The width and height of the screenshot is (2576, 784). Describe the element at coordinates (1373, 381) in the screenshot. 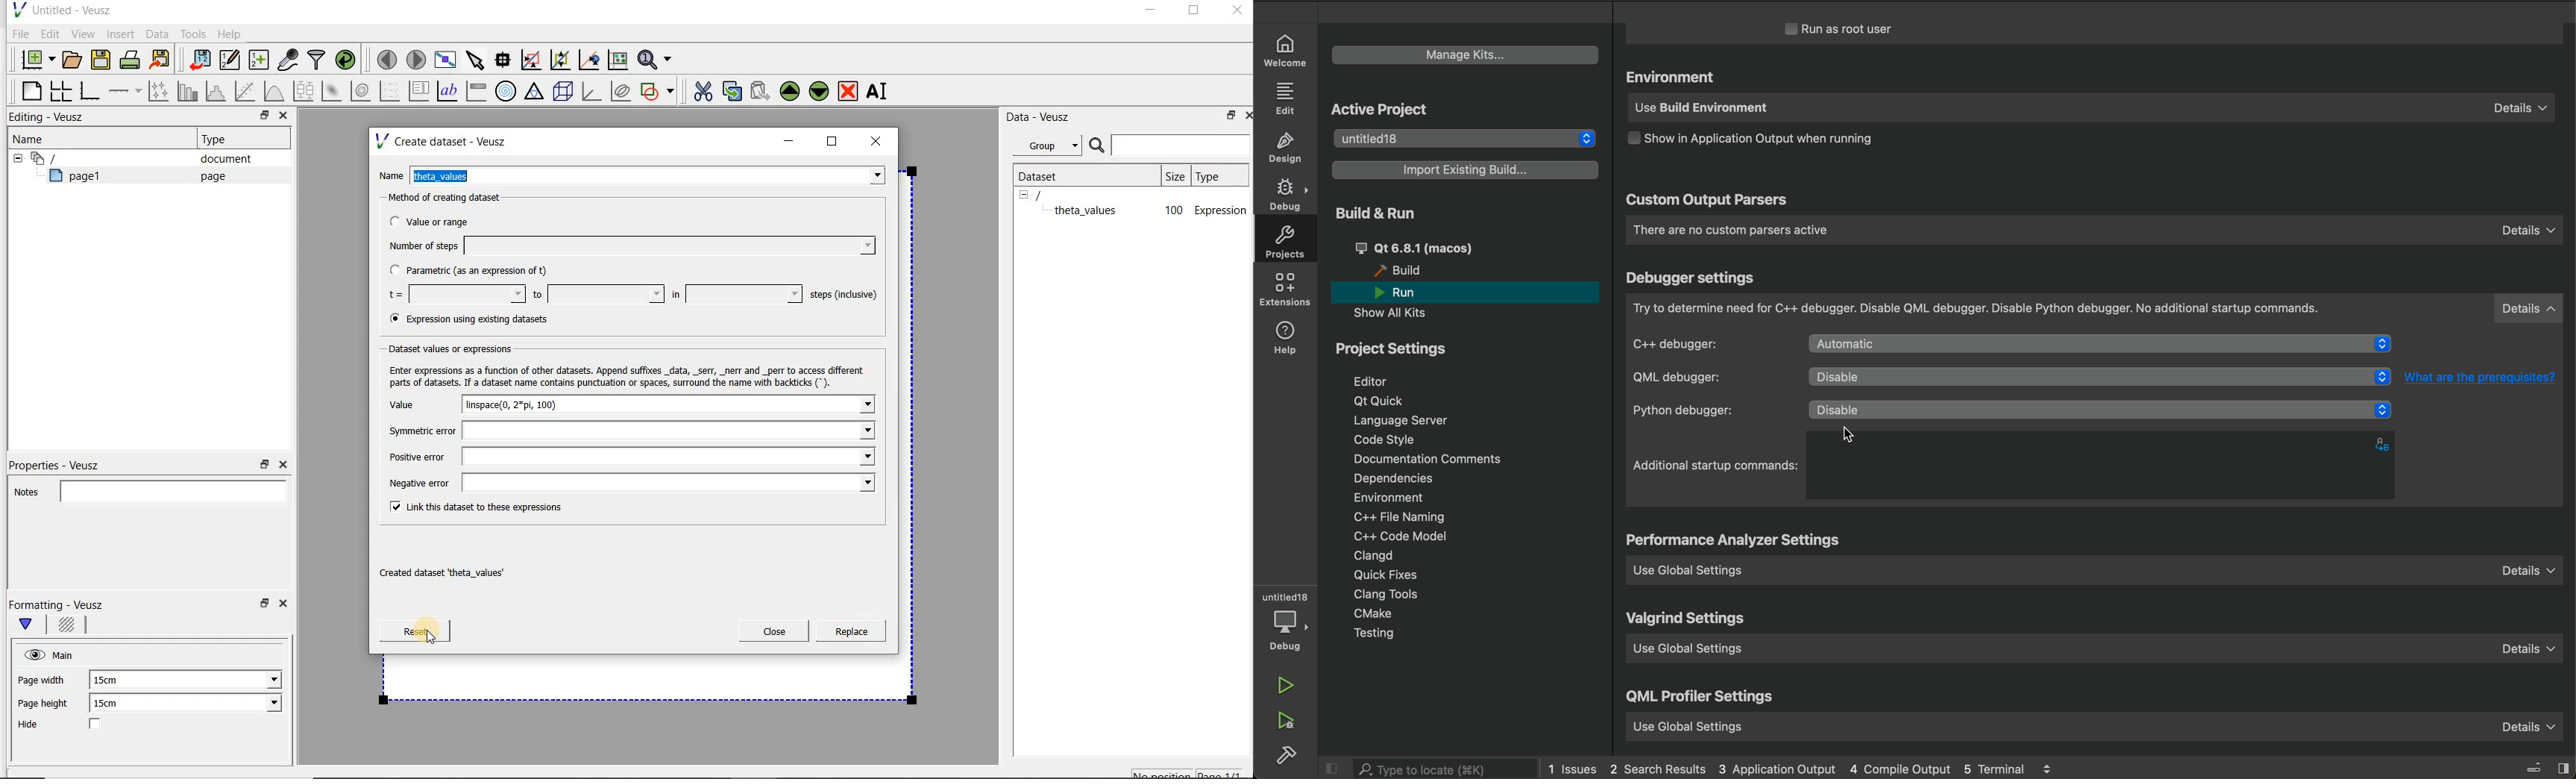

I see `editor` at that location.